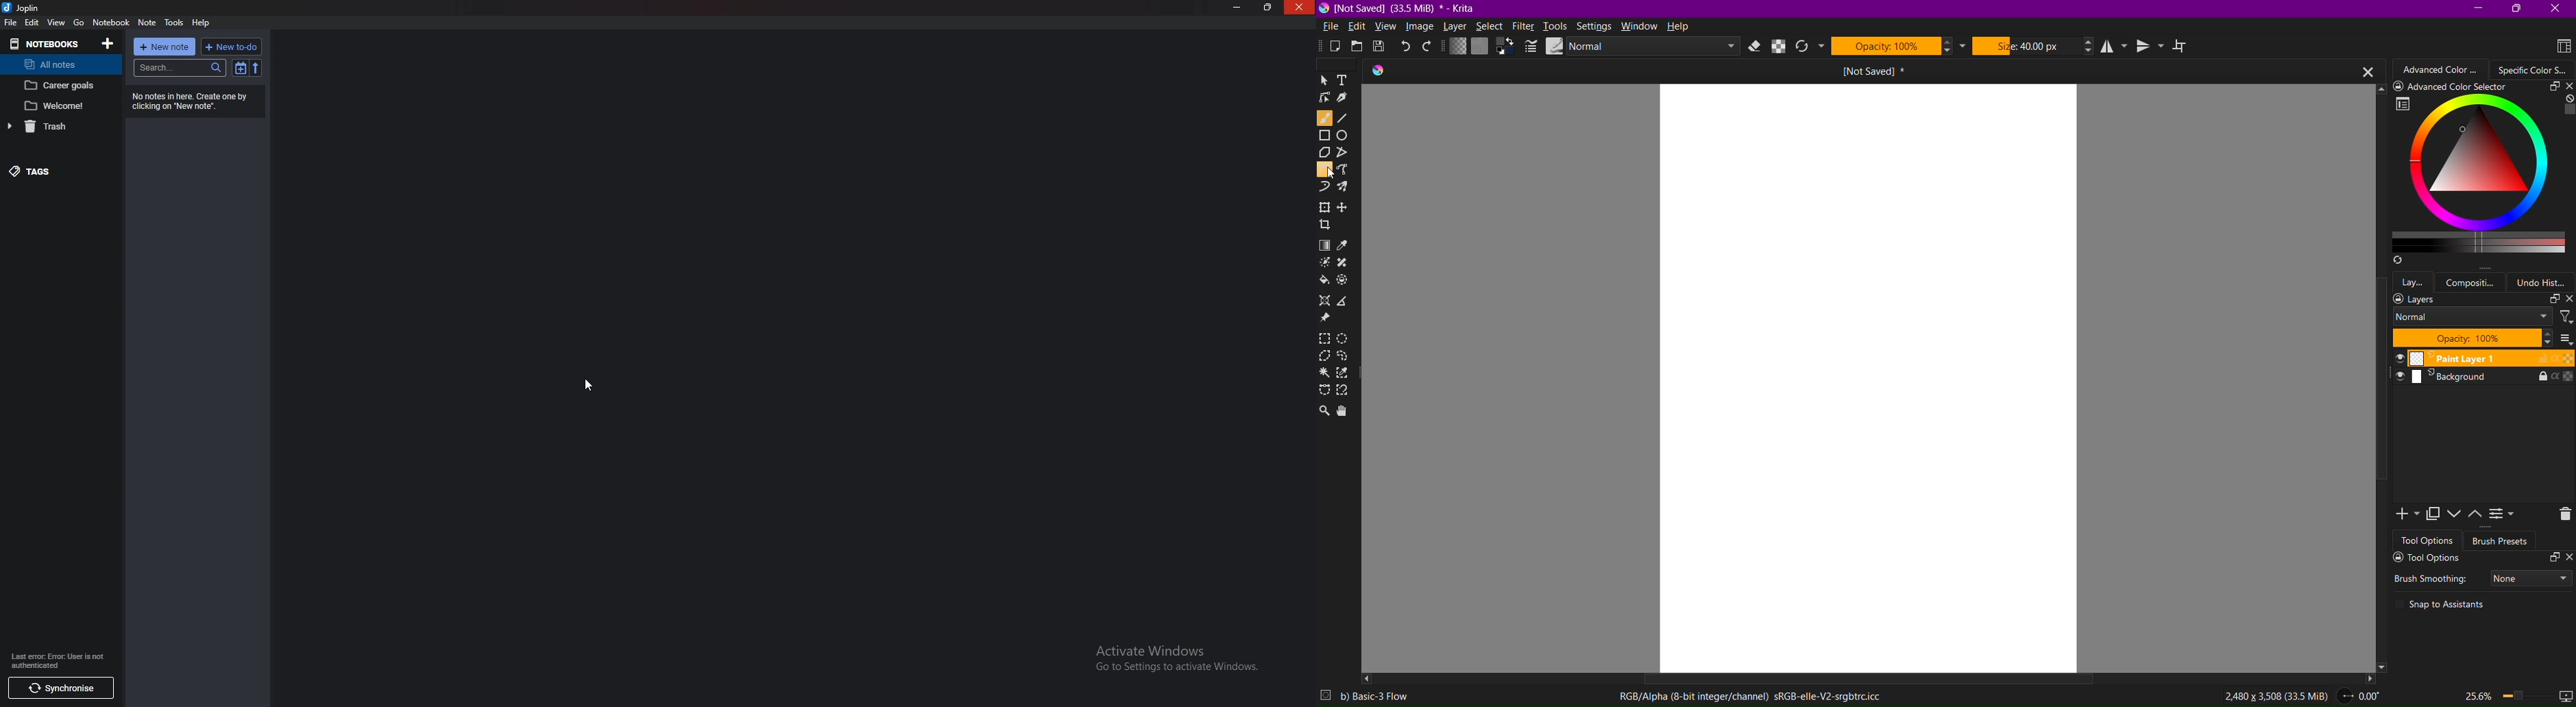 The image size is (2576, 728). I want to click on note, so click(147, 23).